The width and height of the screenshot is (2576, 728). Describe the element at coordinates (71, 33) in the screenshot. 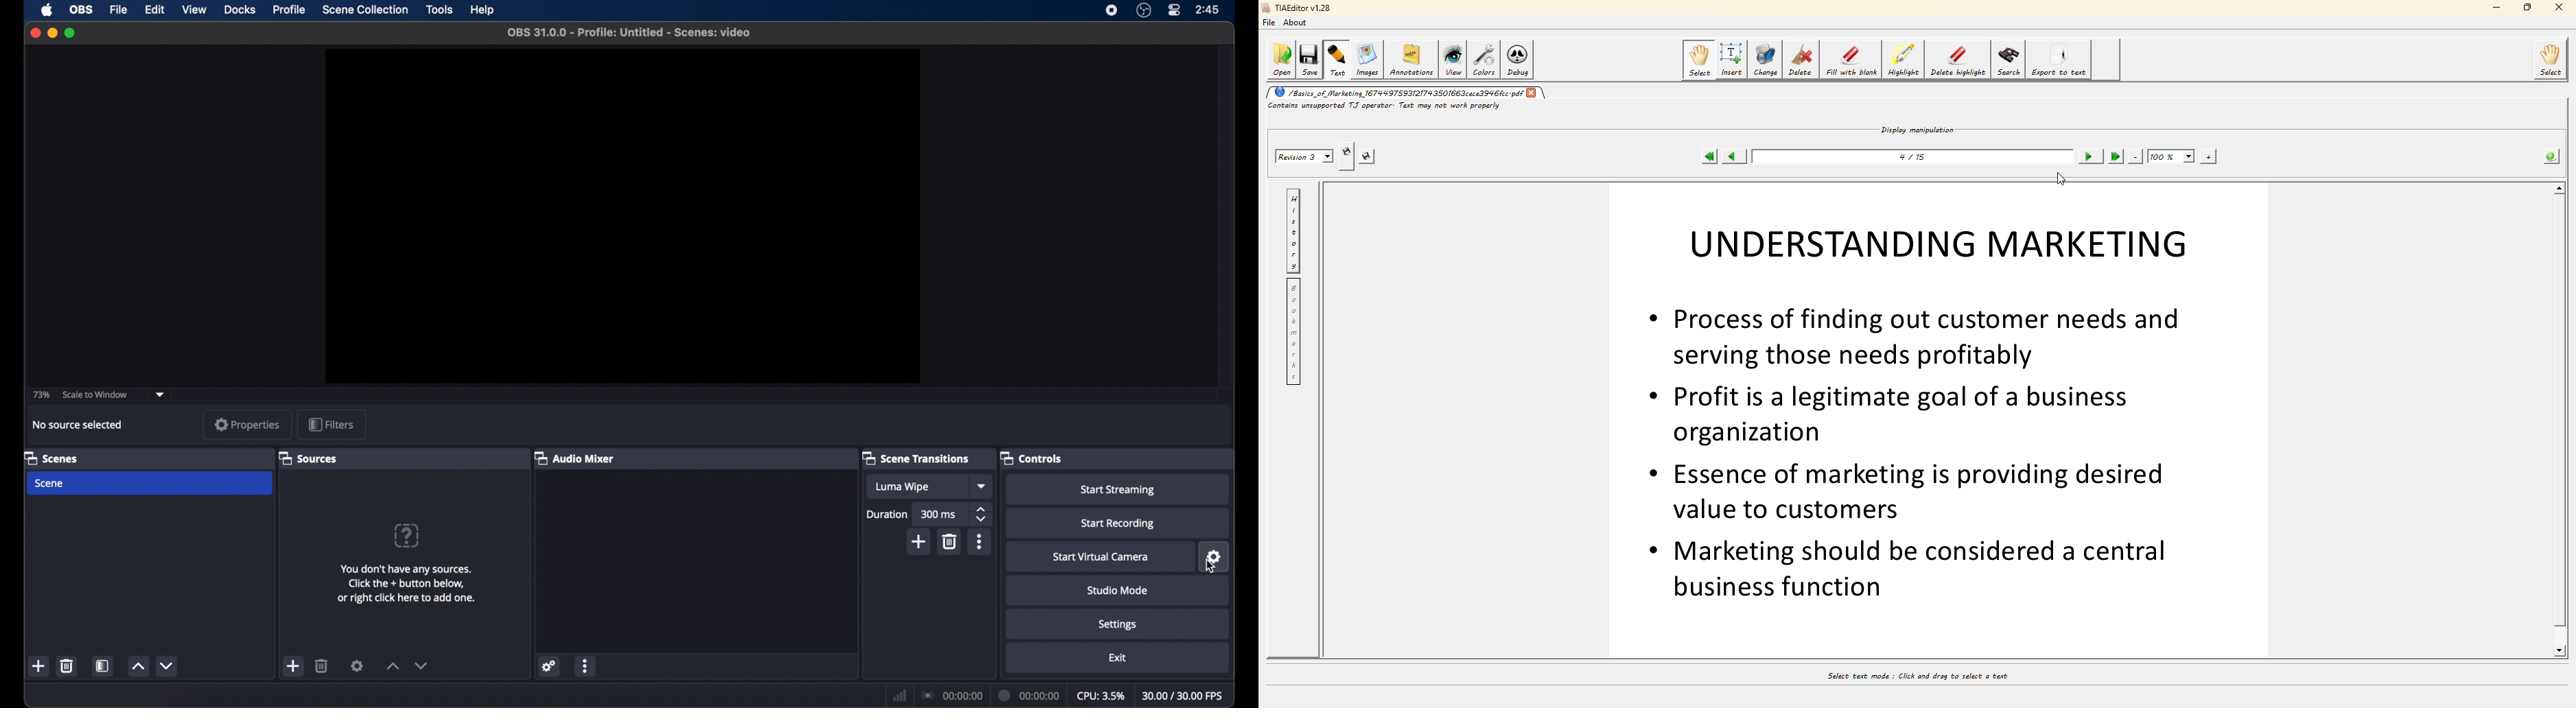

I see `maximize` at that location.